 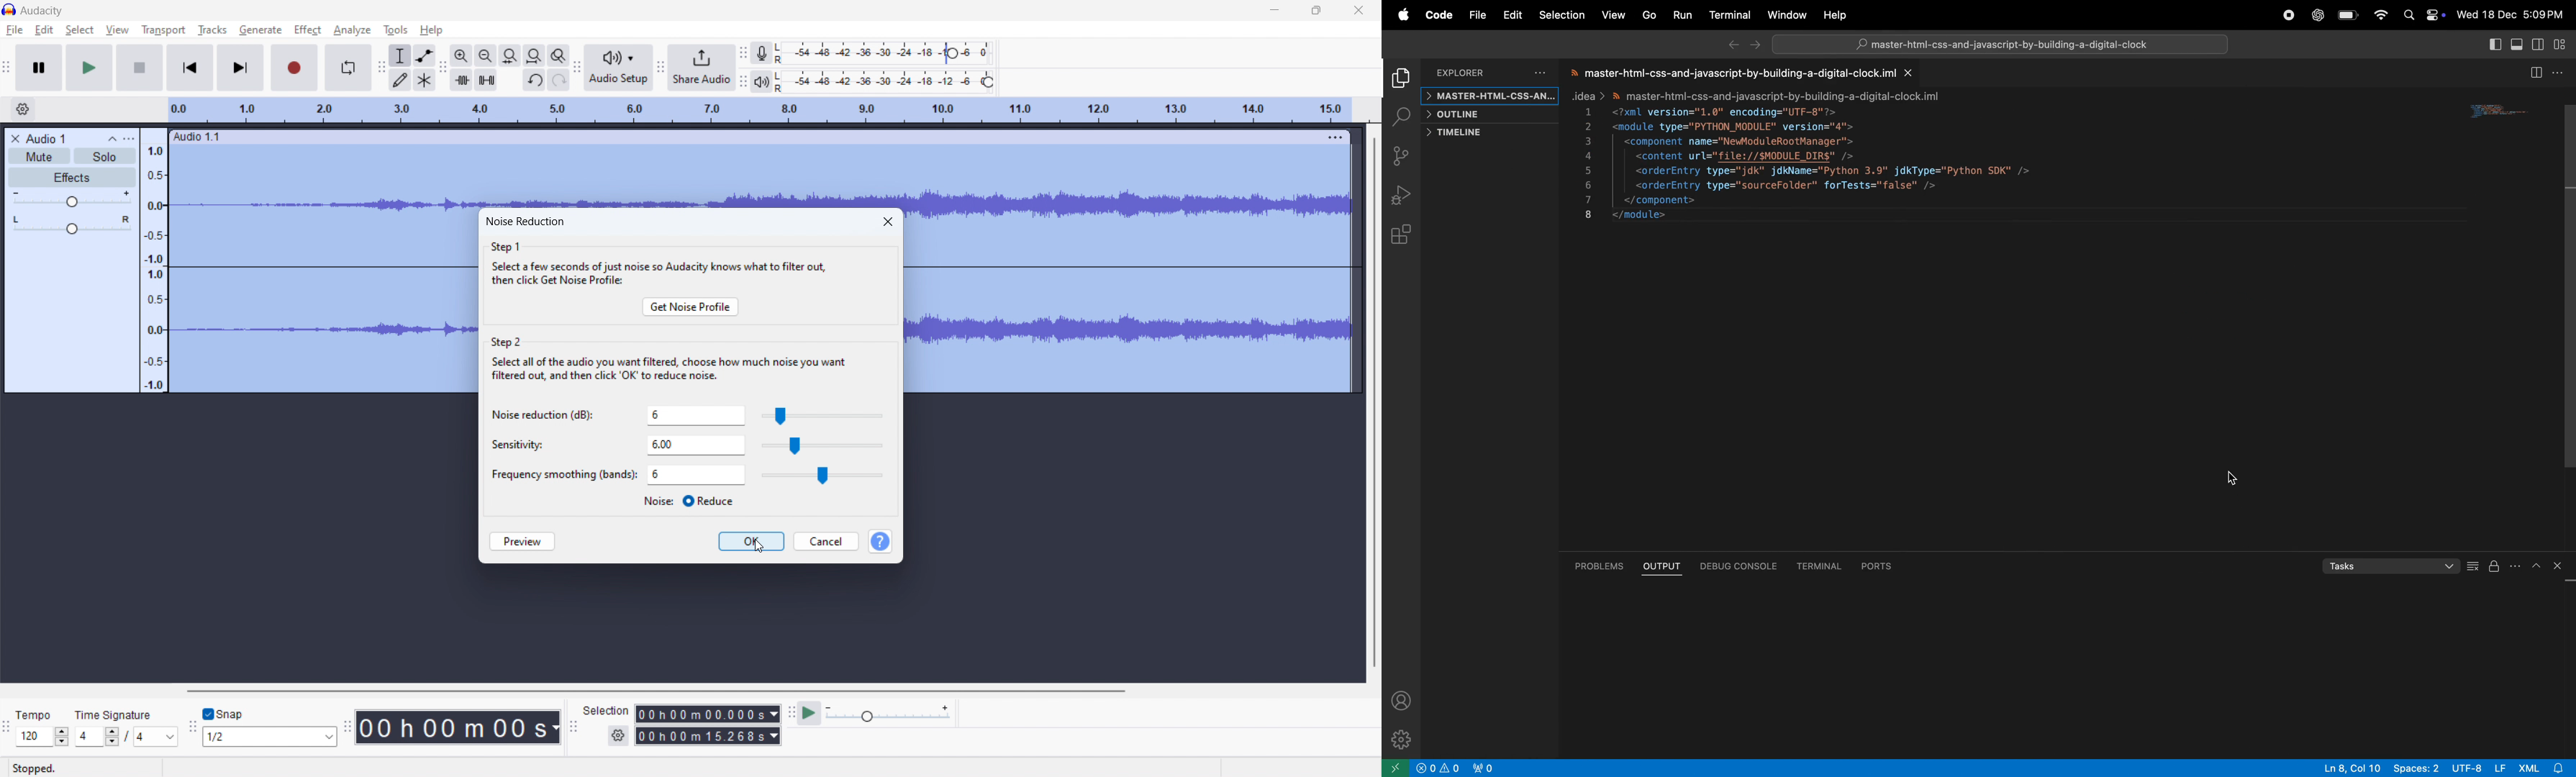 I want to click on timeline, so click(x=760, y=111).